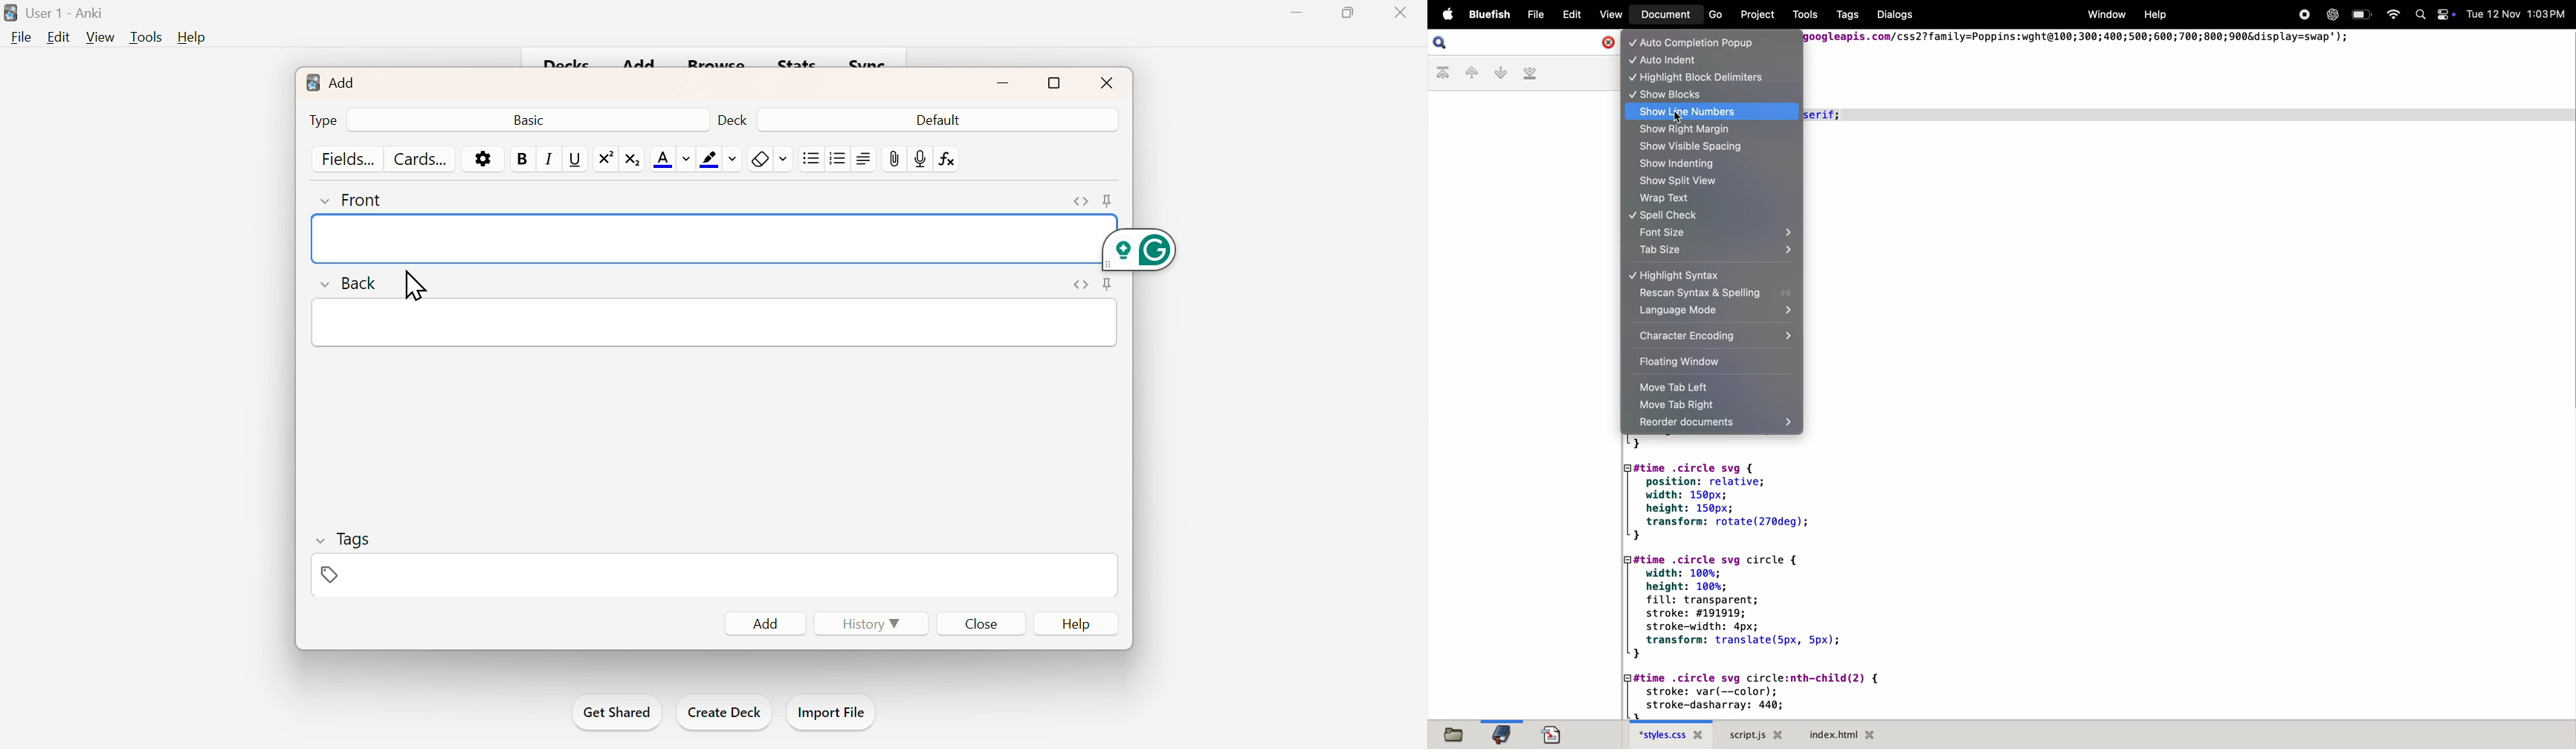 This screenshot has width=2576, height=756. Describe the element at coordinates (365, 204) in the screenshot. I see `Front` at that location.